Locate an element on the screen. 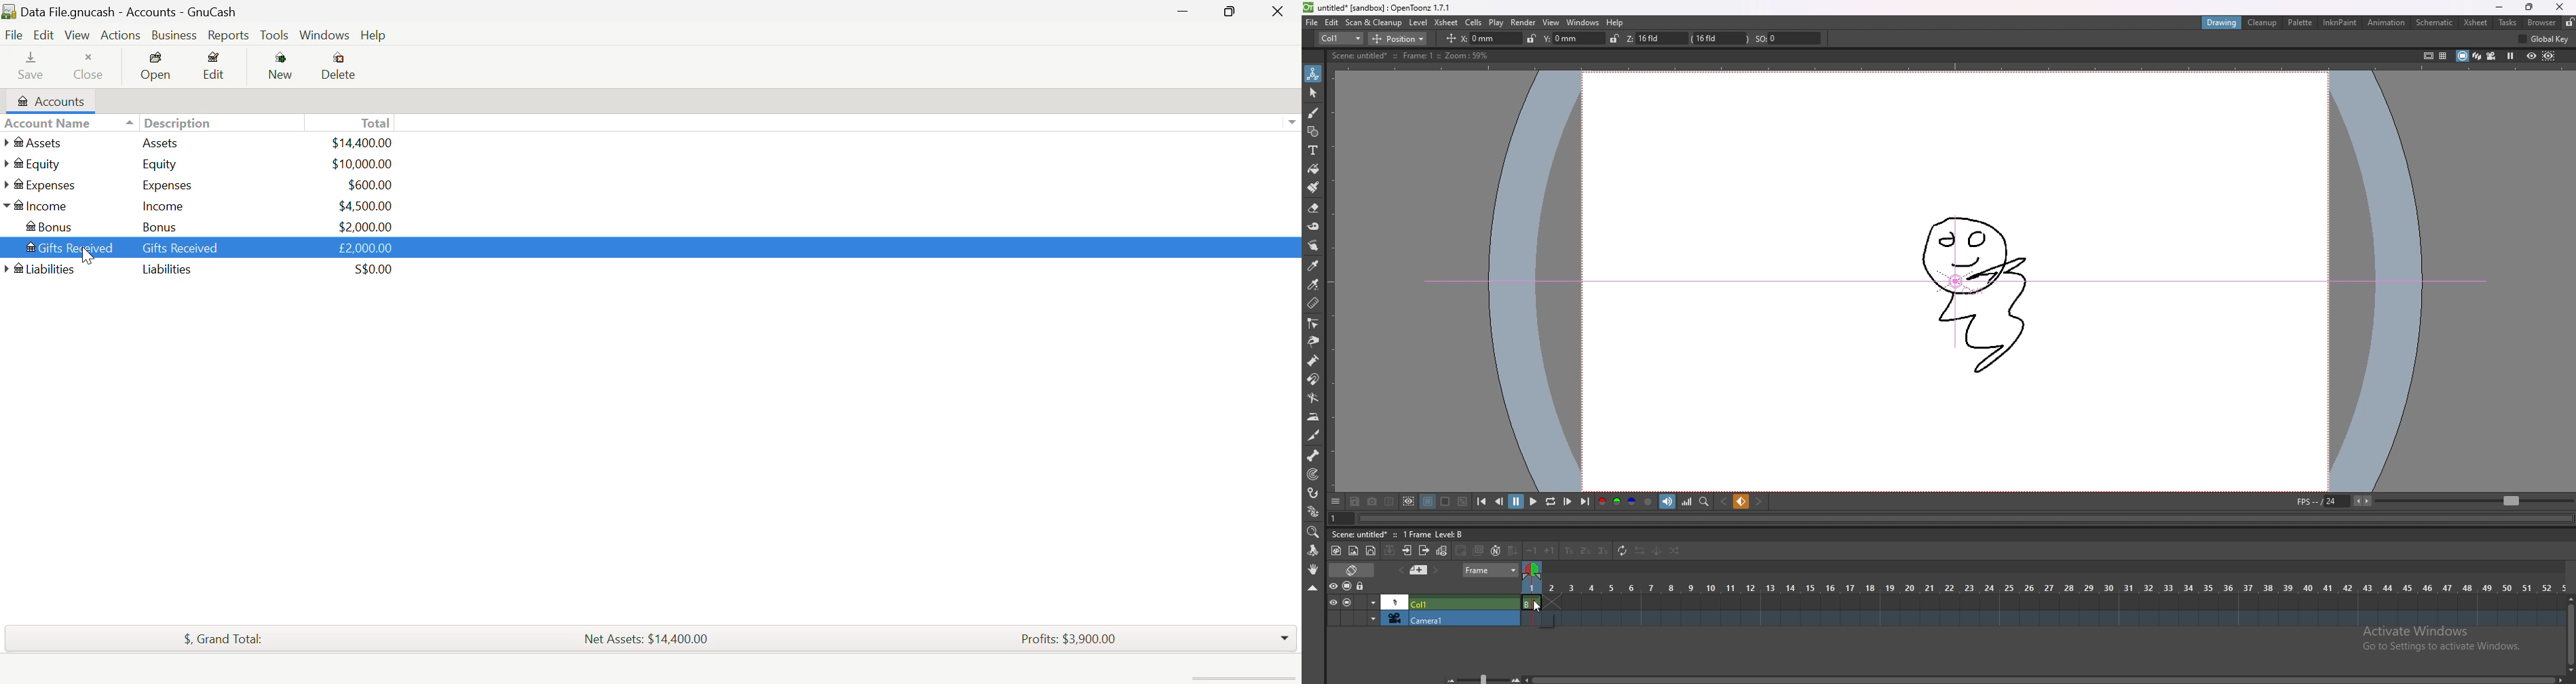  ruler is located at coordinates (1313, 302).